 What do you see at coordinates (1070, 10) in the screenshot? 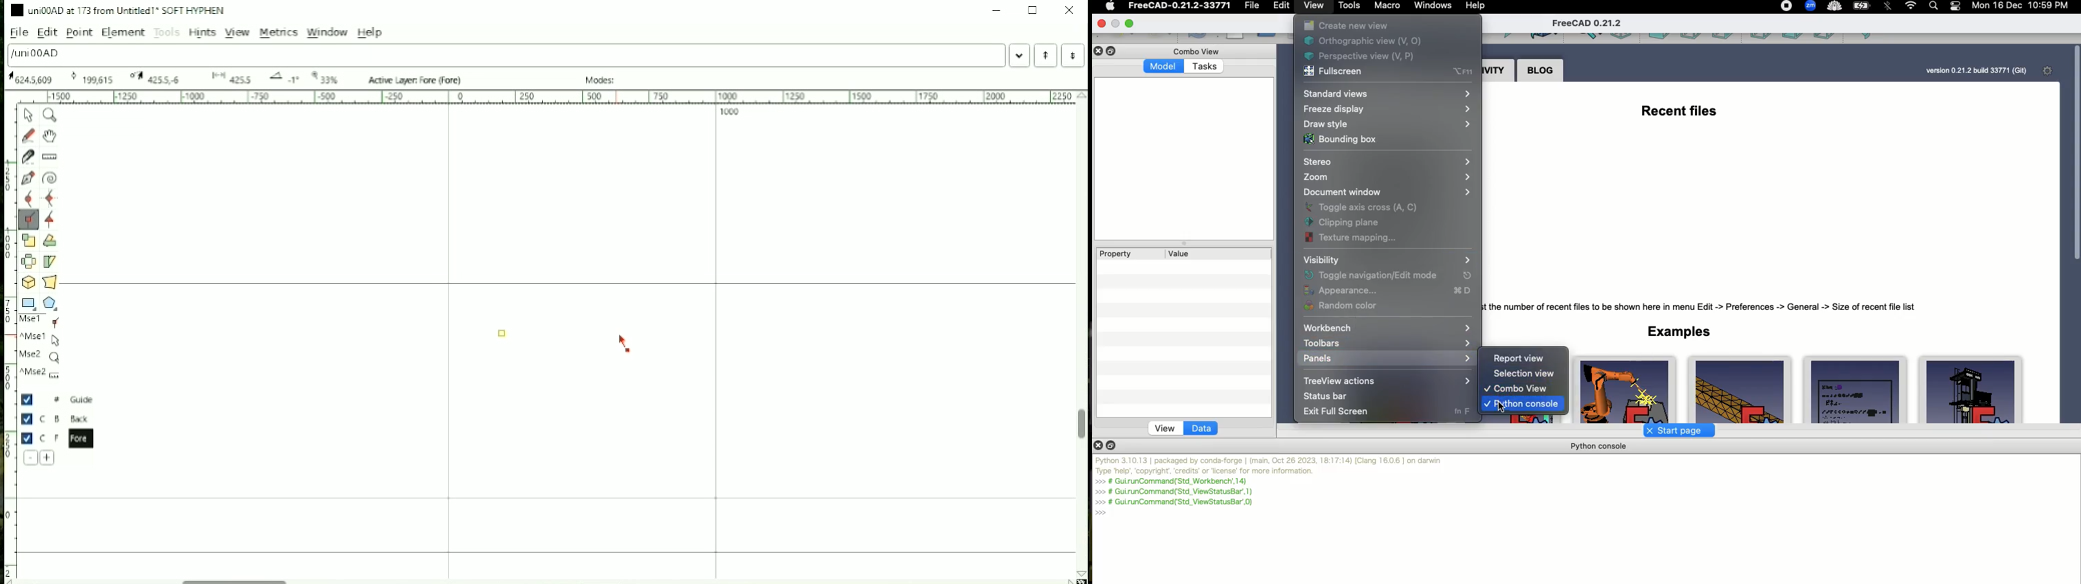
I see `Close` at bounding box center [1070, 10].